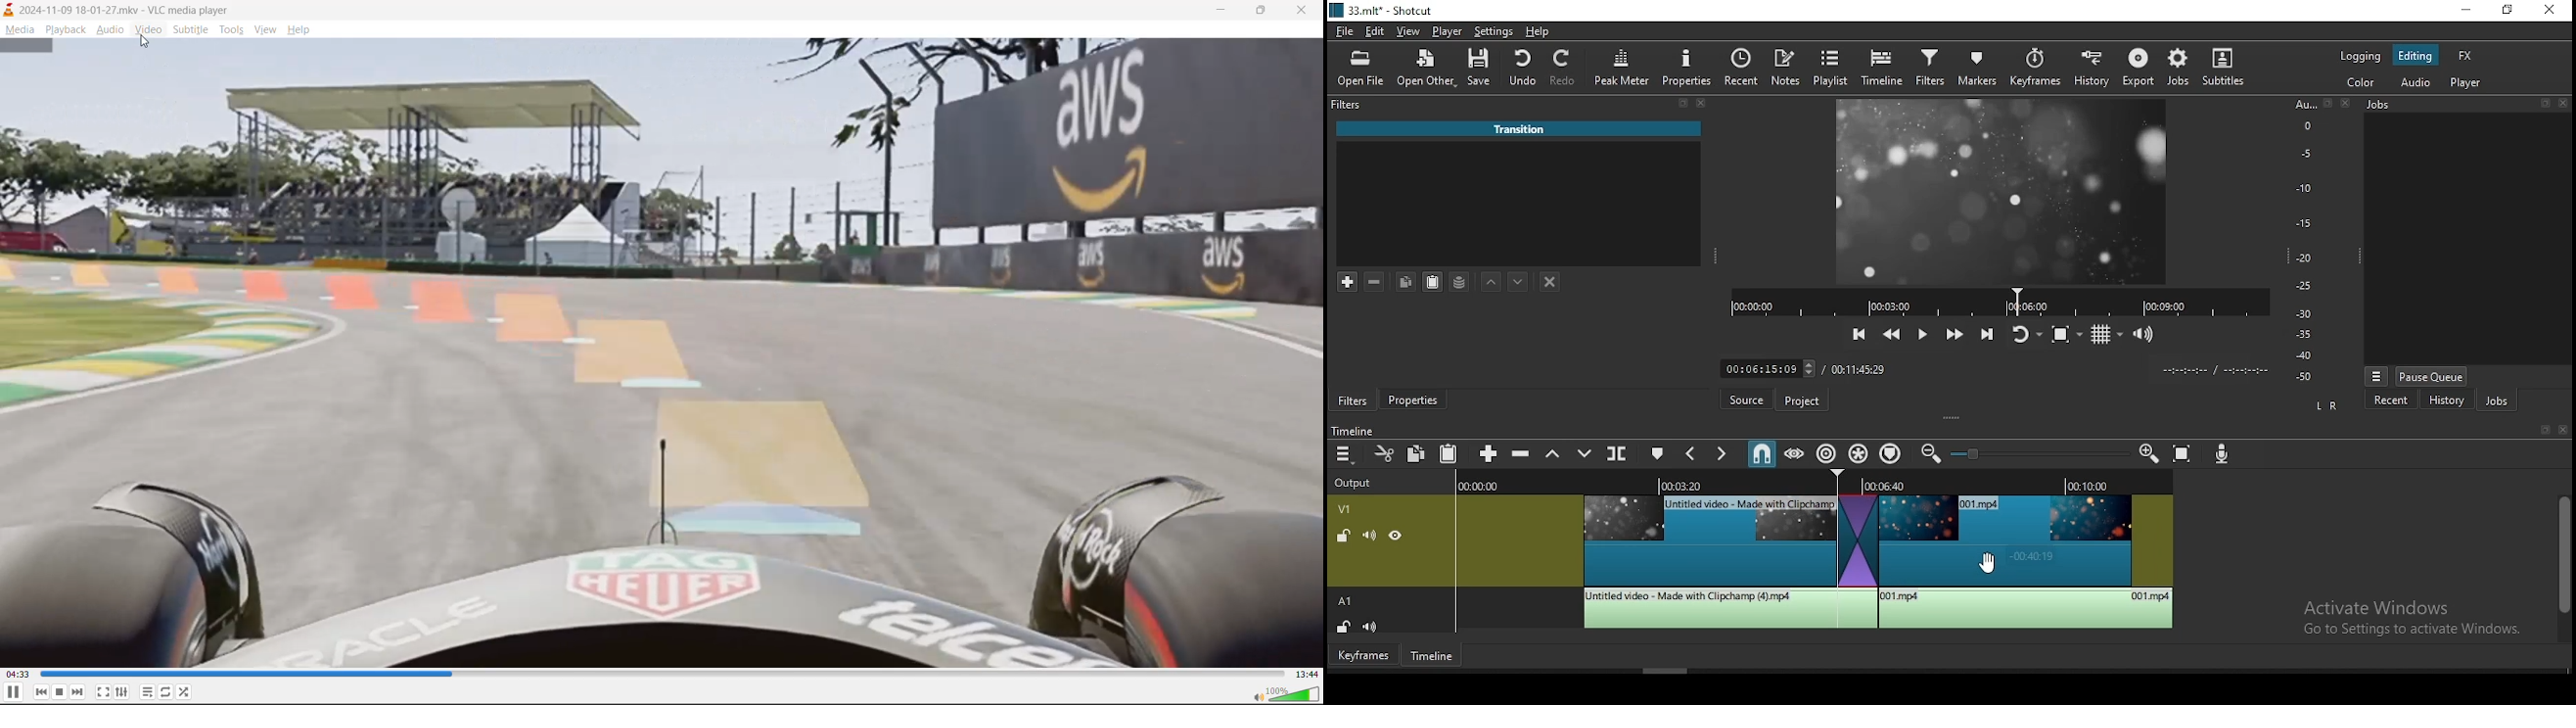  I want to click on video progress bar, so click(2000, 301).